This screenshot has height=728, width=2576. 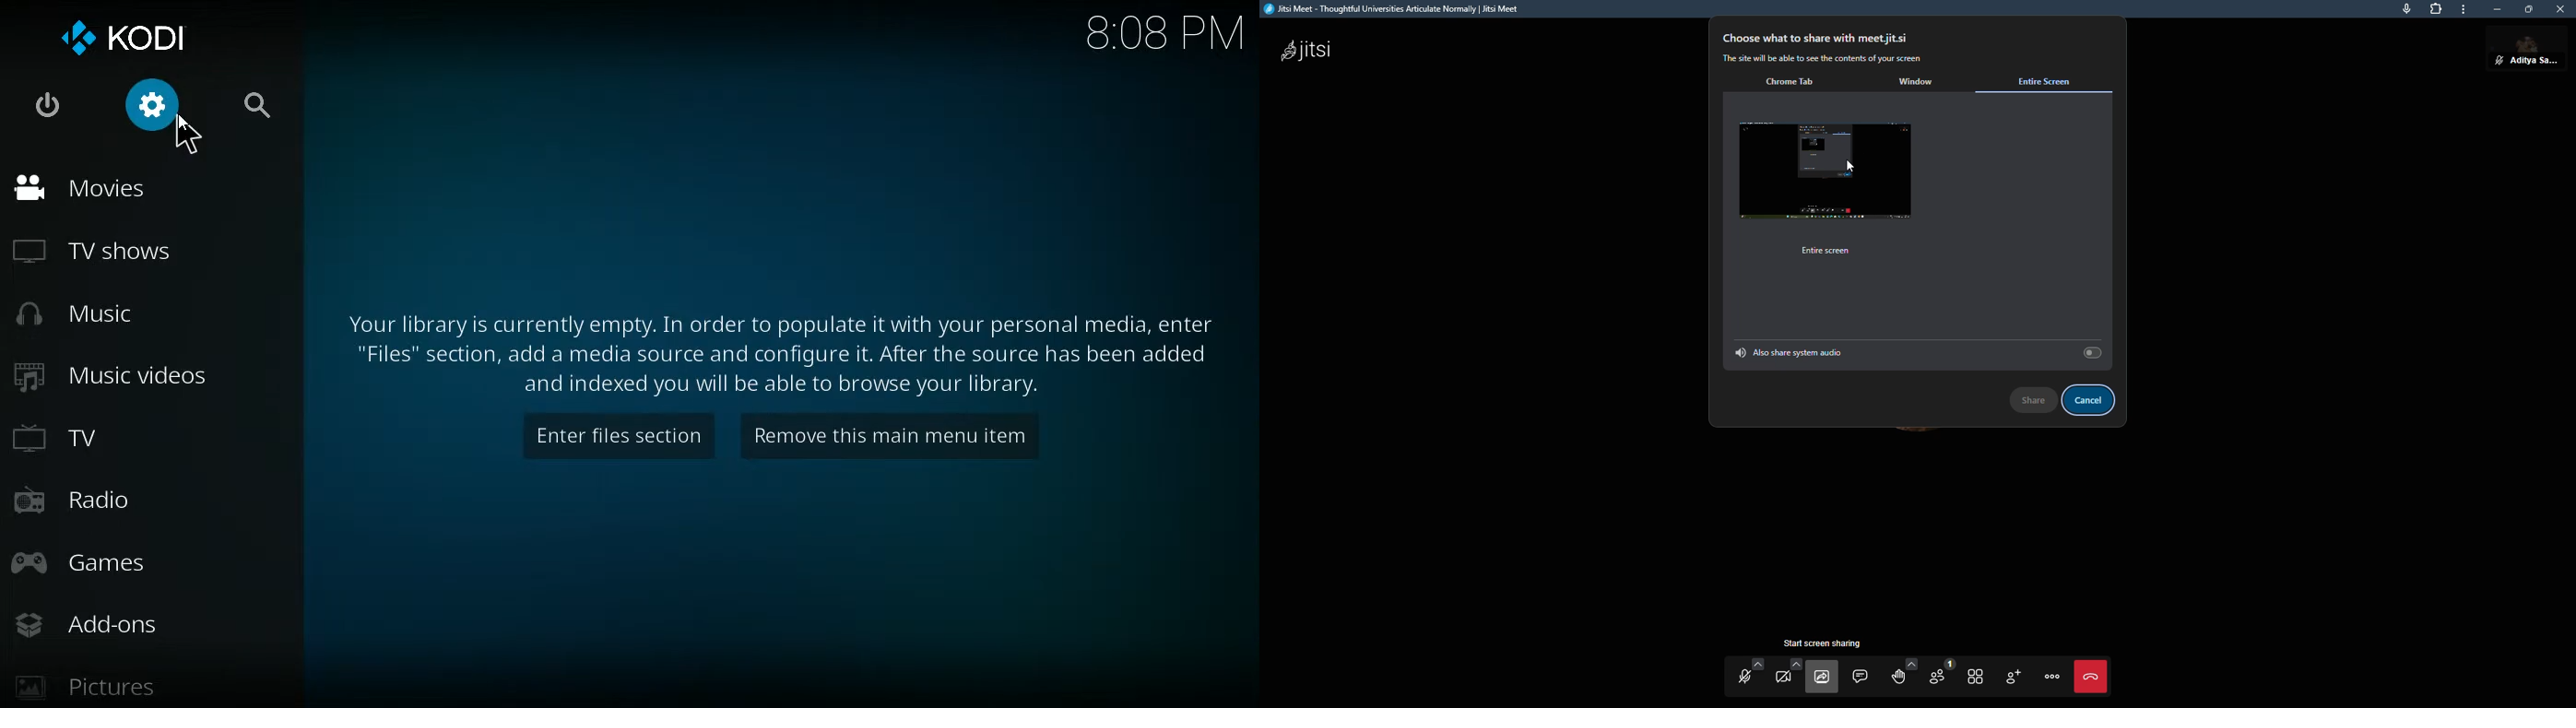 What do you see at coordinates (2051, 79) in the screenshot?
I see `entire screen` at bounding box center [2051, 79].